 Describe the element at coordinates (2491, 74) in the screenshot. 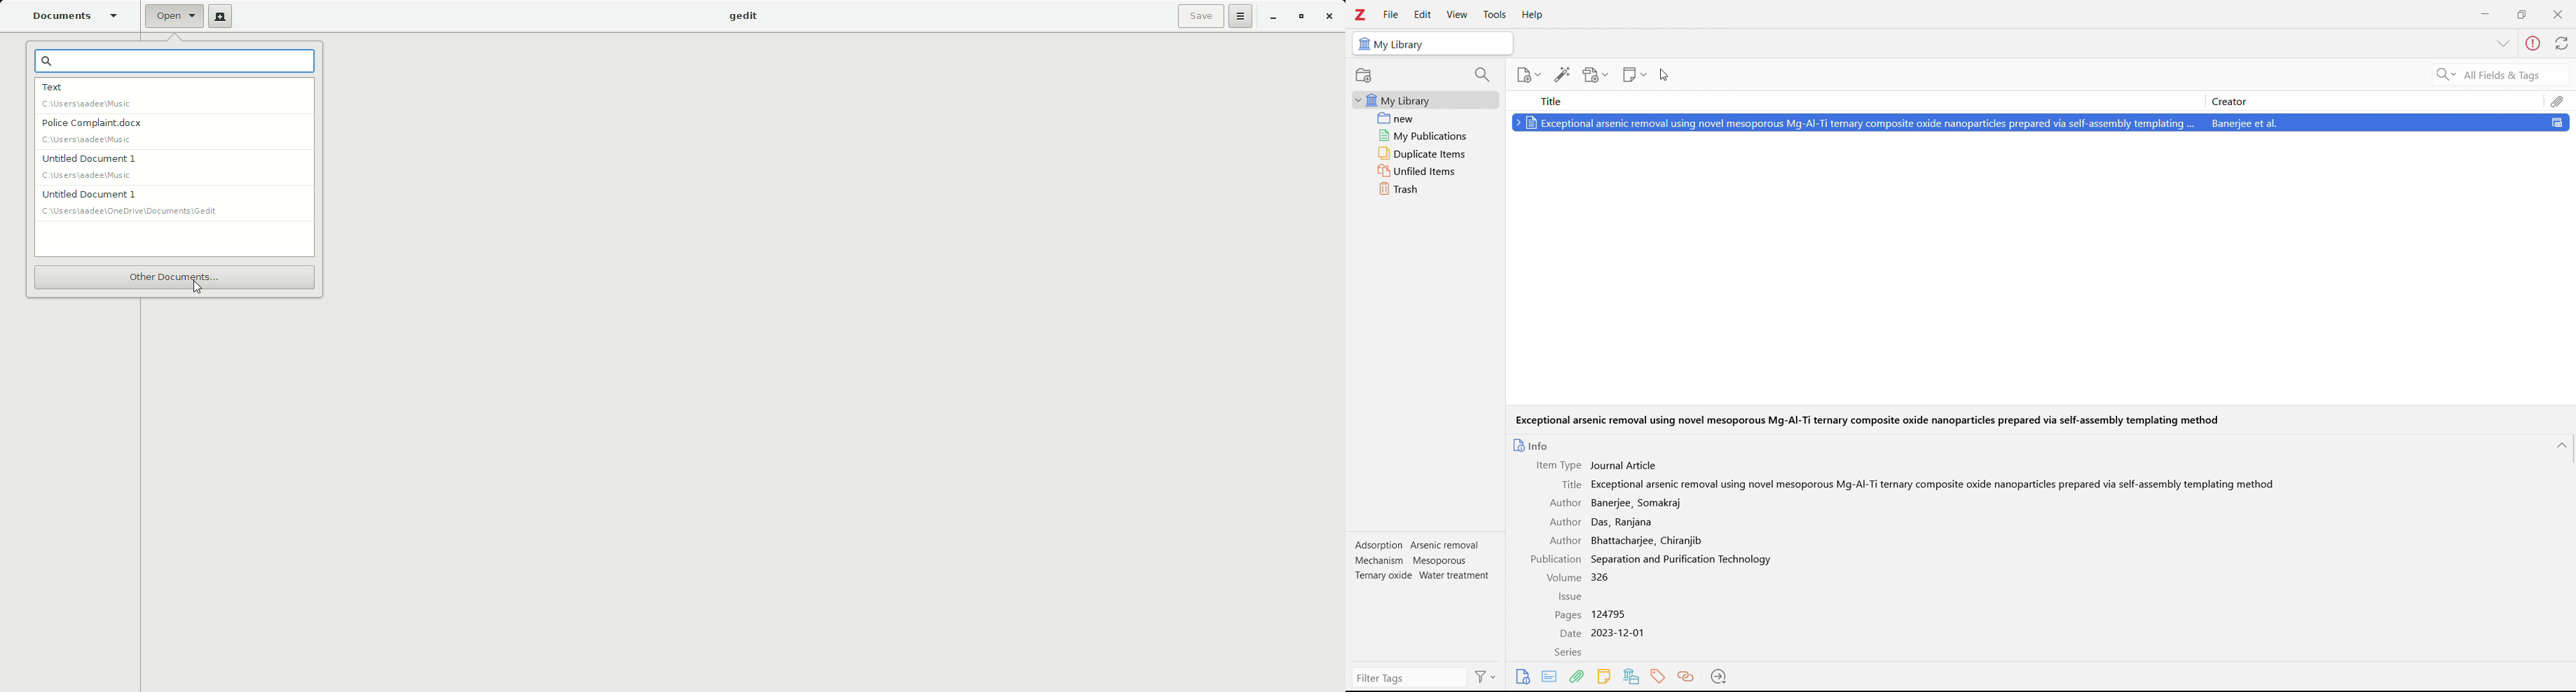

I see `All Fields & Tags` at that location.